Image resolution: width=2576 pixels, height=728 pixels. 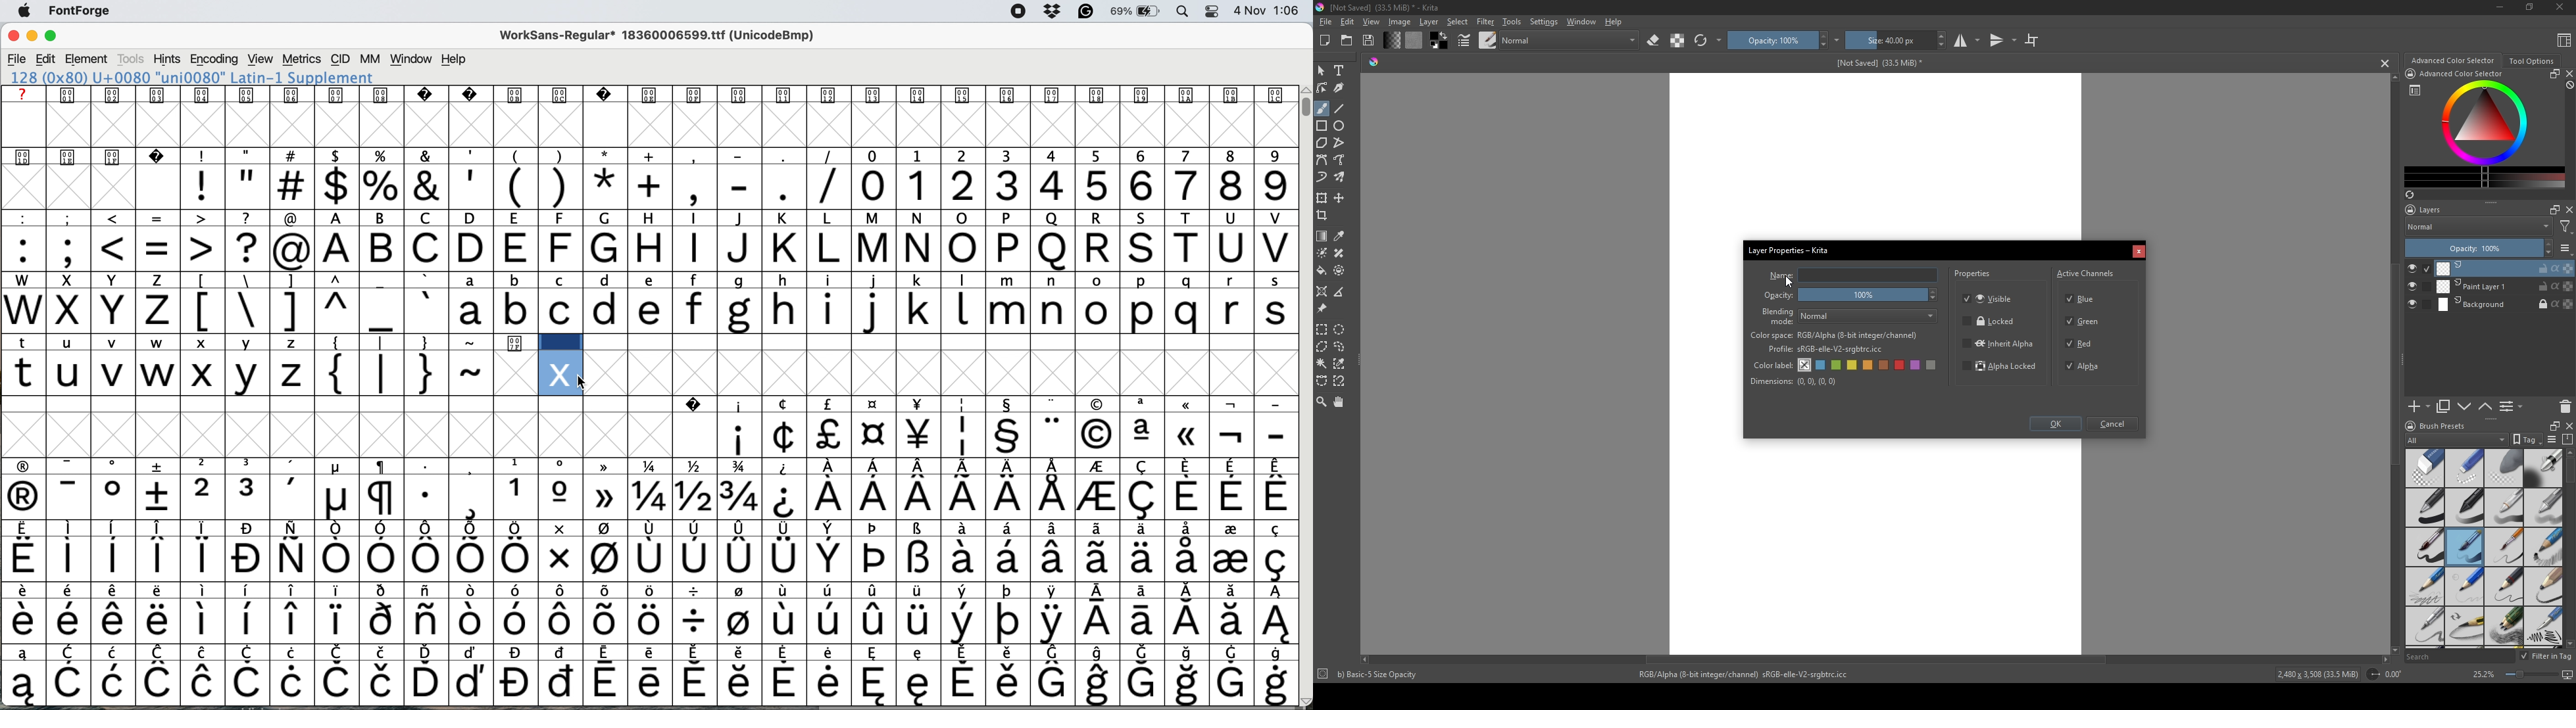 I want to click on erase, so click(x=1654, y=41).